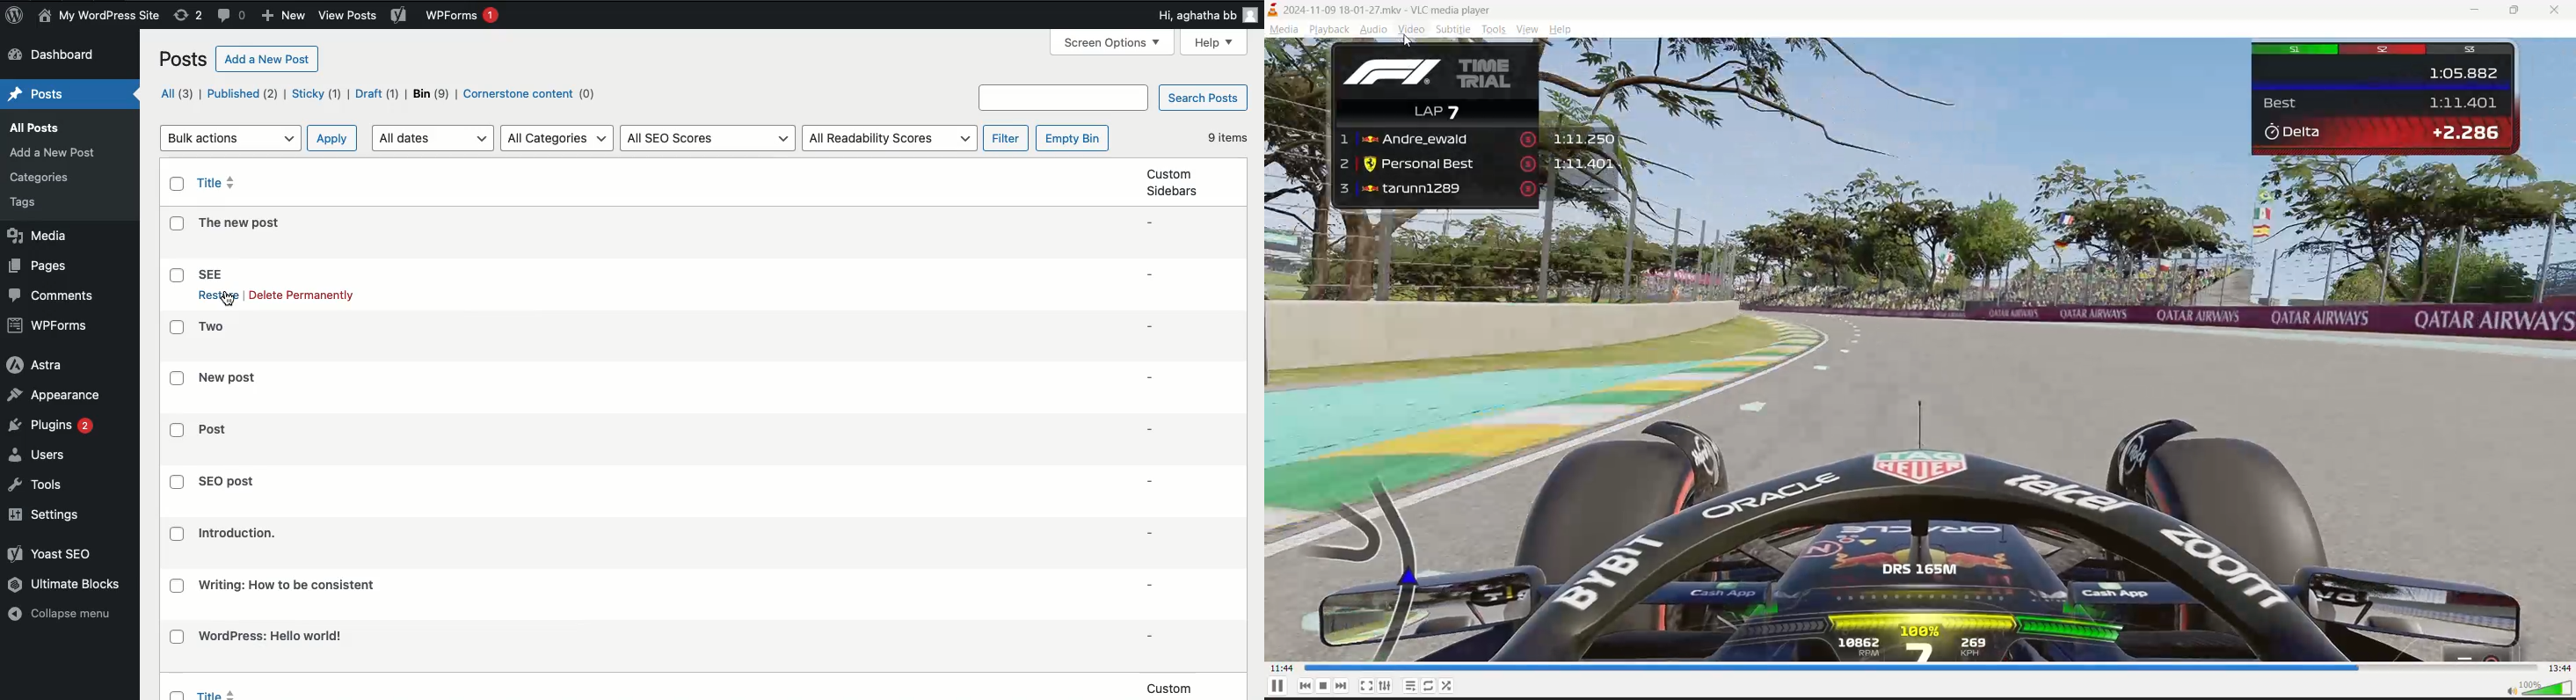  I want to click on add Post, so click(53, 151).